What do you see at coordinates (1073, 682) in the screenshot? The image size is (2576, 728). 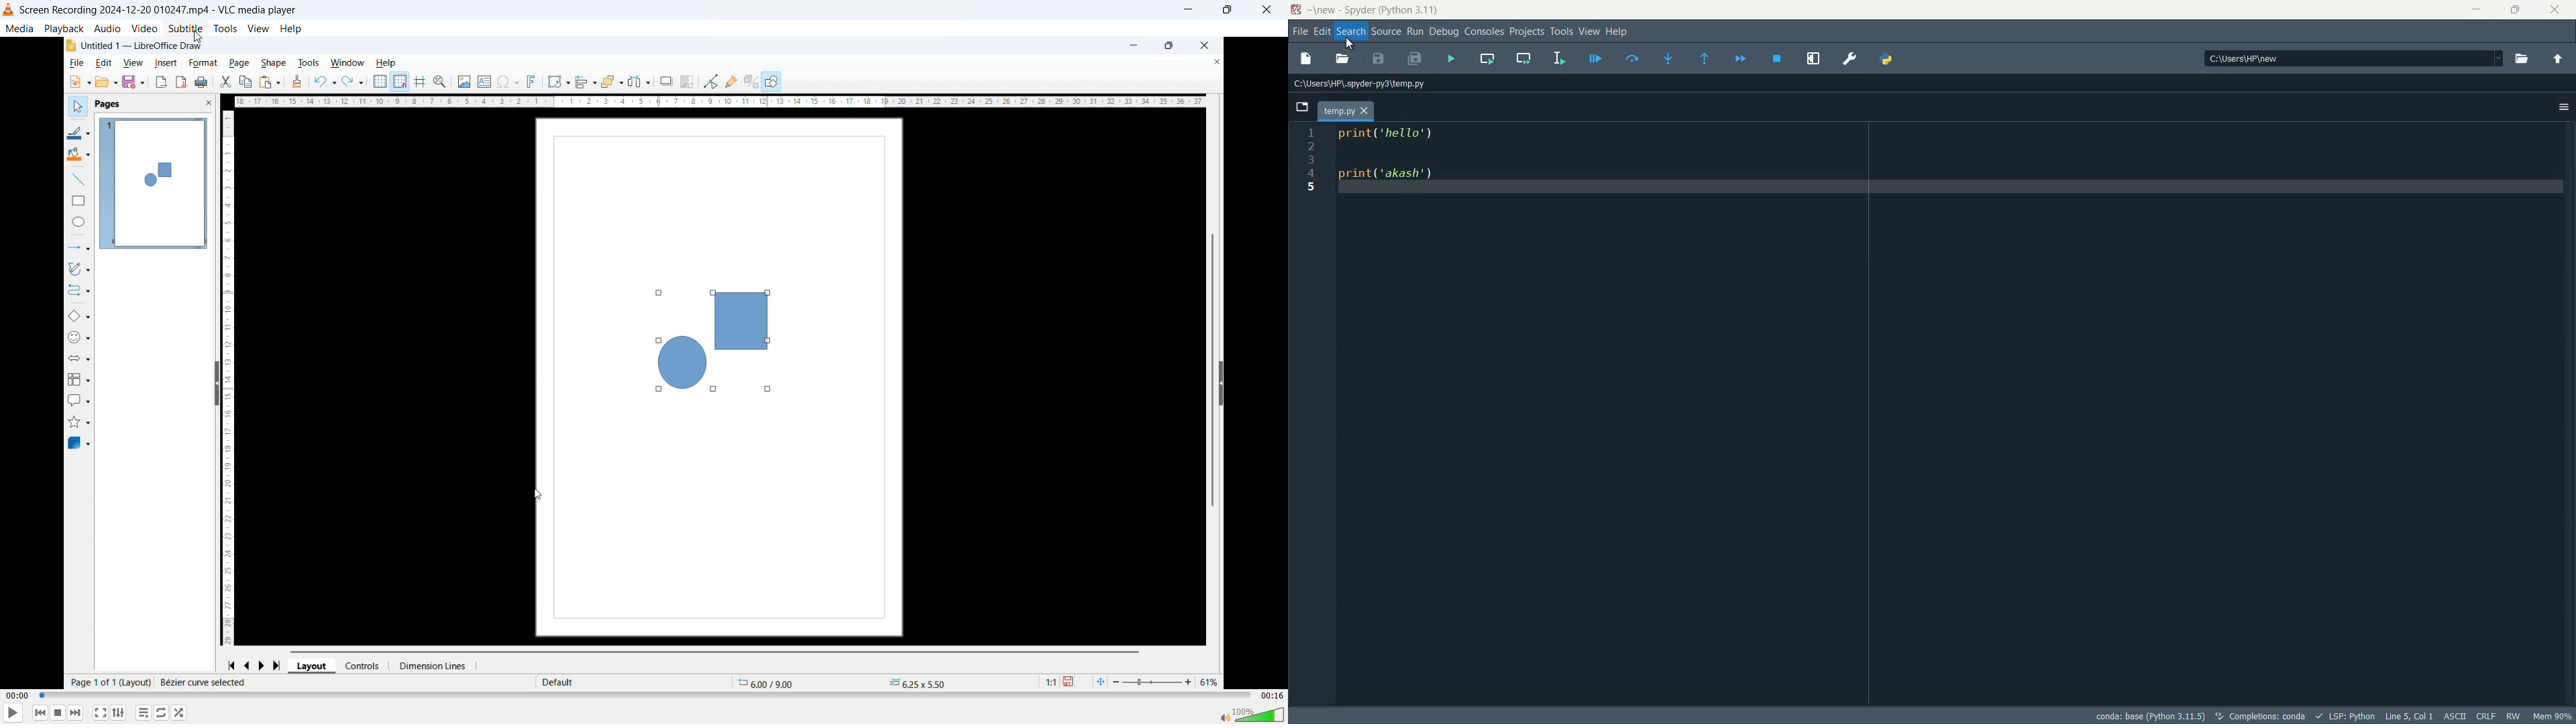 I see `save` at bounding box center [1073, 682].